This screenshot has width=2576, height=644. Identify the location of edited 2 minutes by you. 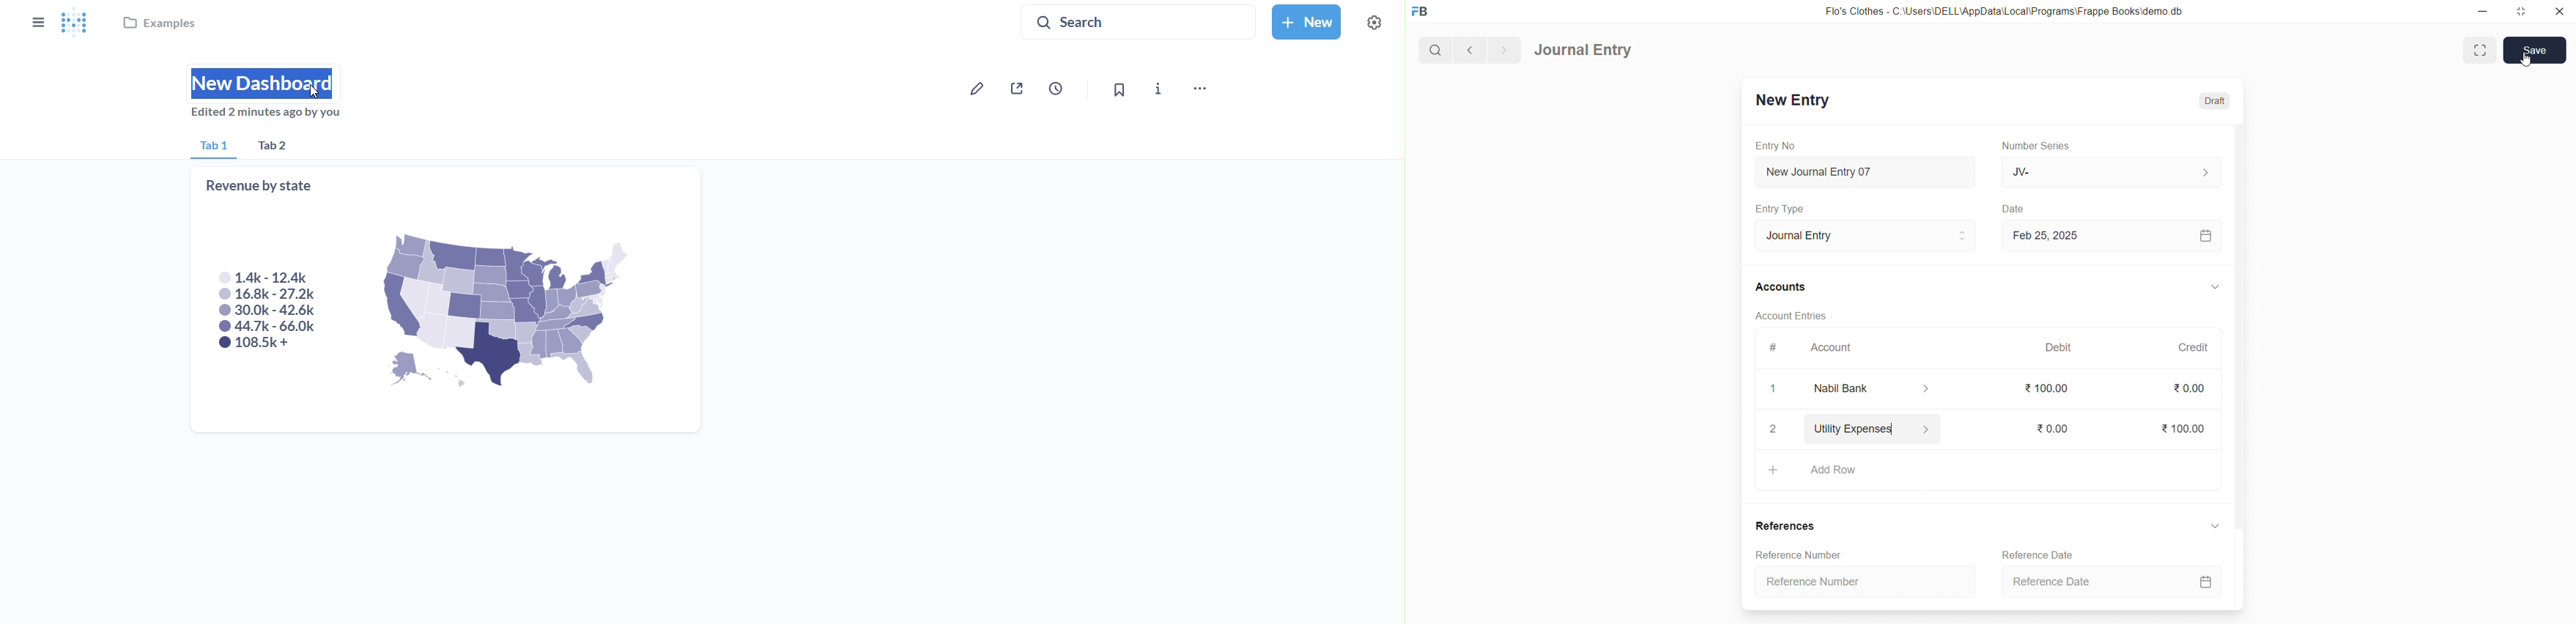
(271, 116).